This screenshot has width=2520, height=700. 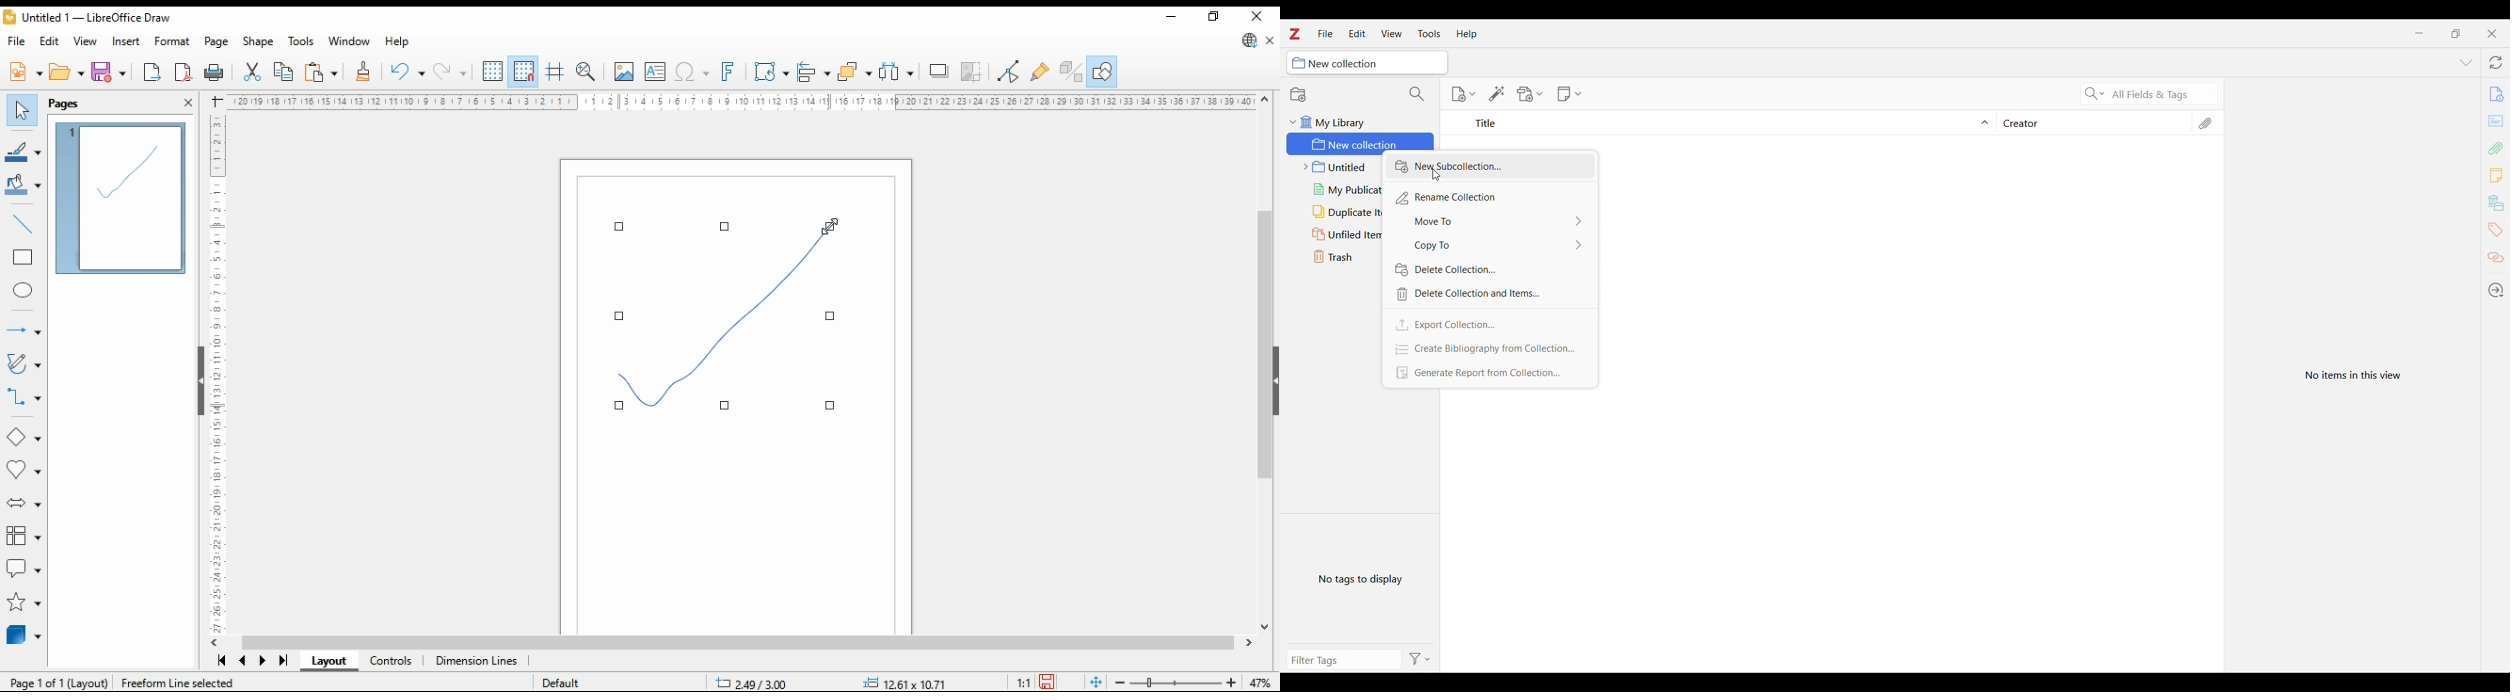 I want to click on file, so click(x=15, y=41).